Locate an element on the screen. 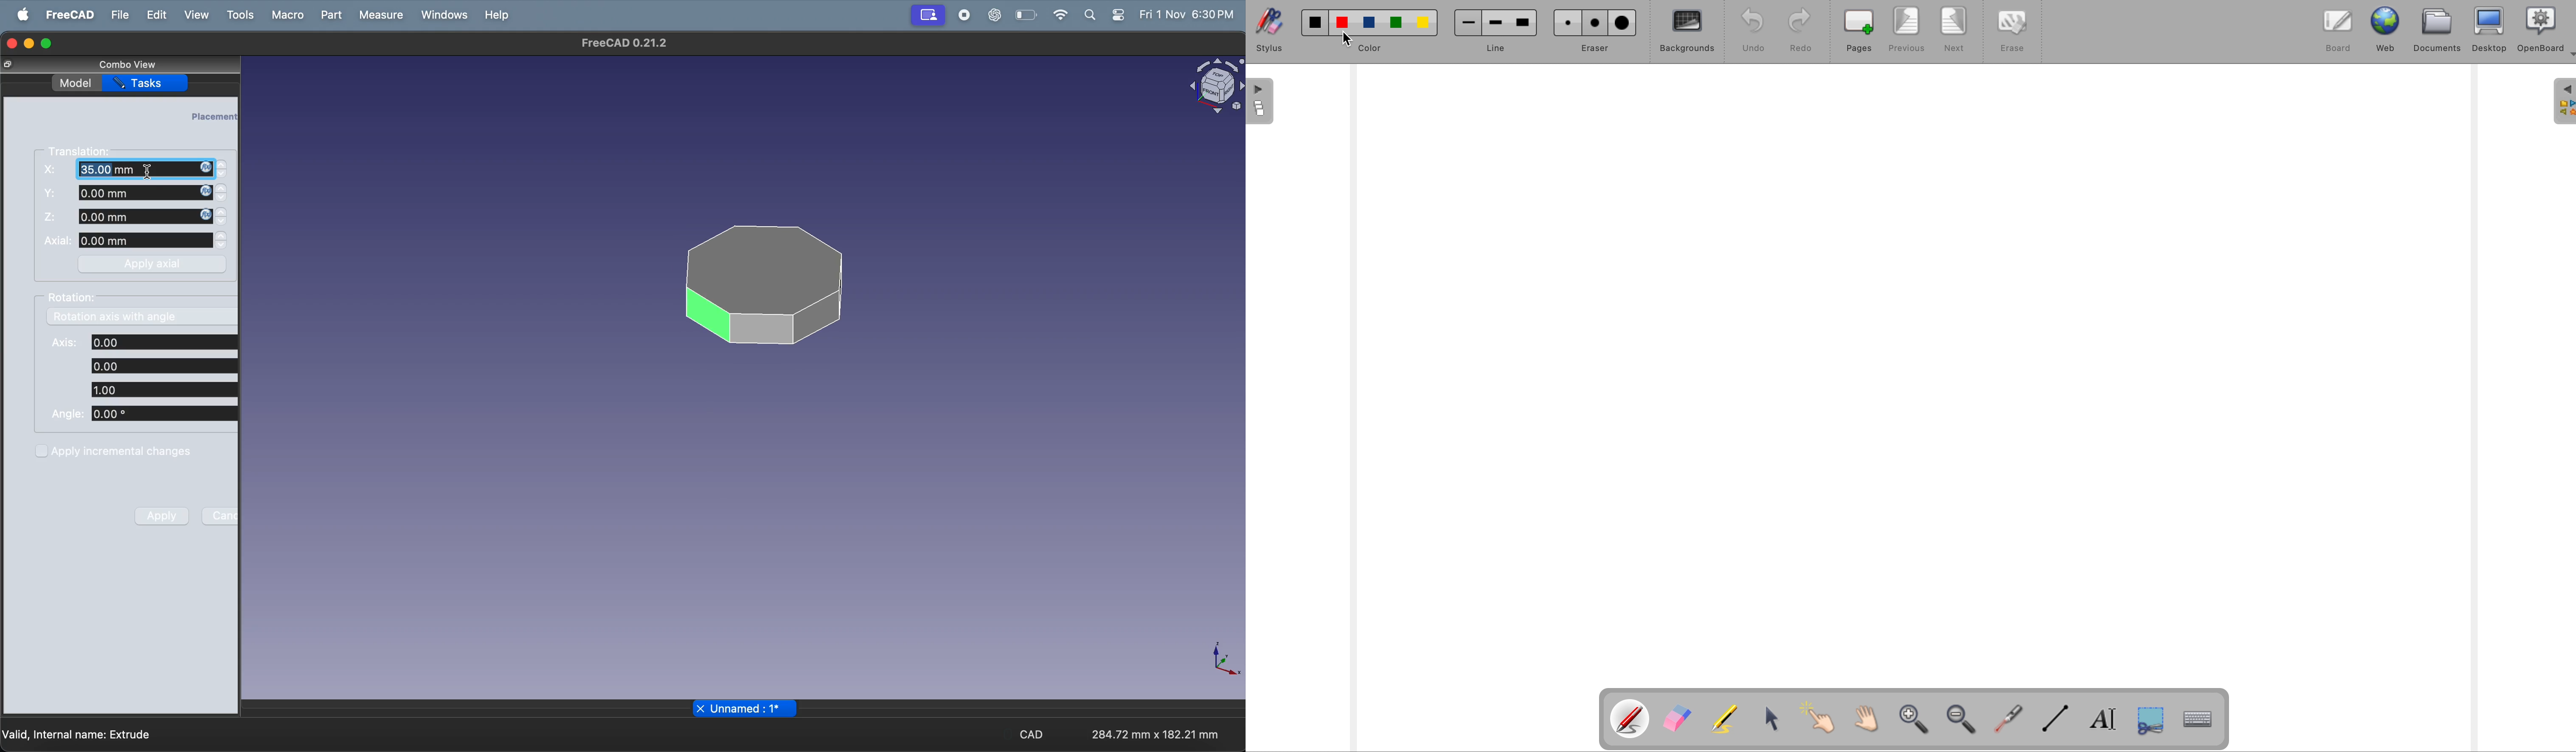 The image size is (2576, 756). up is located at coordinates (223, 212).